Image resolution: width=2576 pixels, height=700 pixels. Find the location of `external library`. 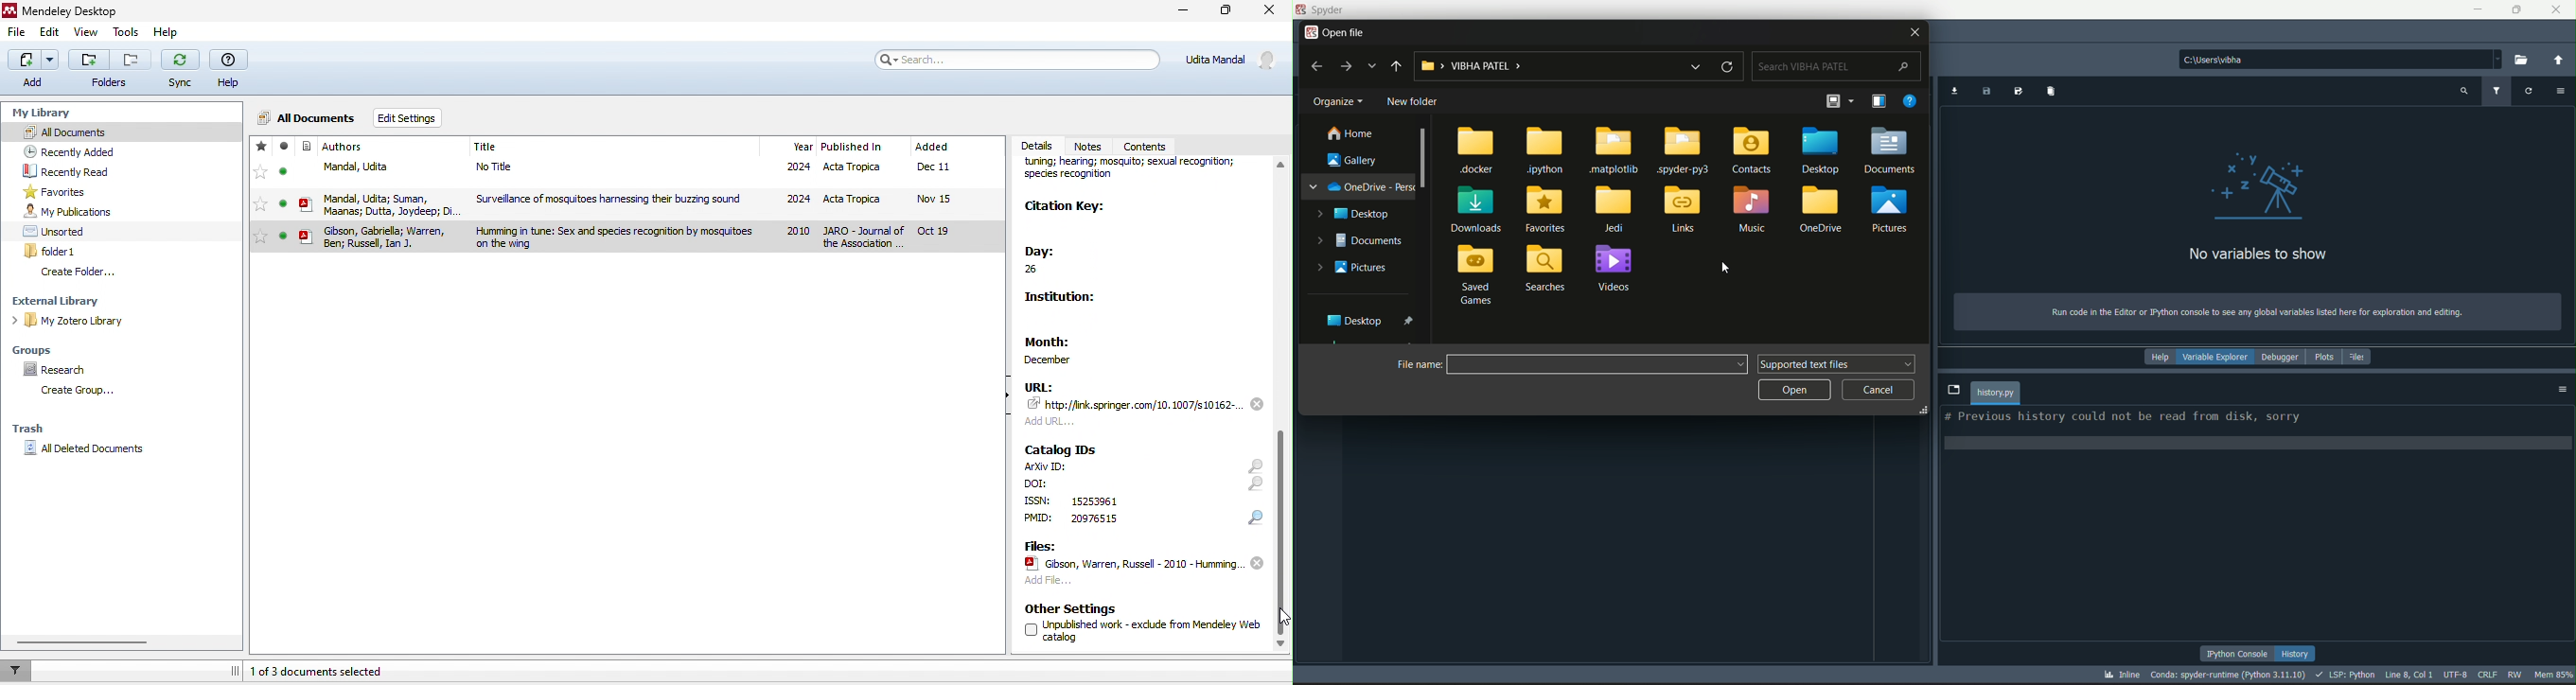

external library is located at coordinates (65, 301).